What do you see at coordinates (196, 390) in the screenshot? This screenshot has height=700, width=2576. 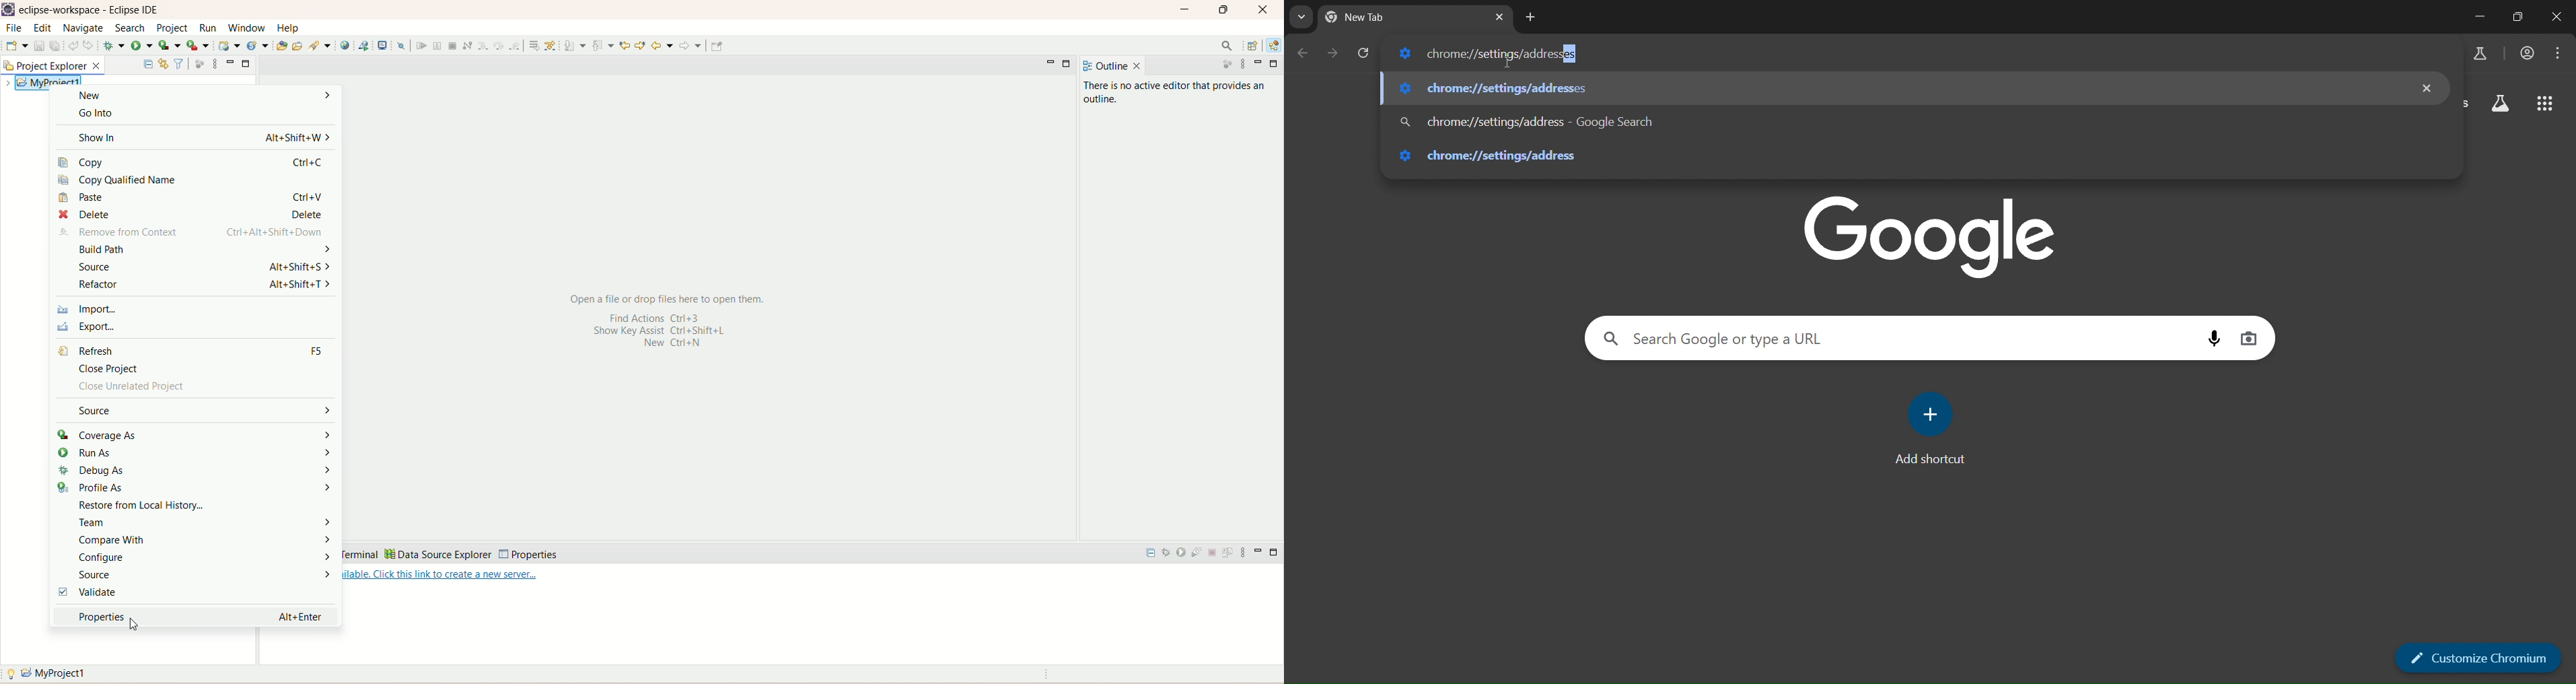 I see `close unrelated project` at bounding box center [196, 390].